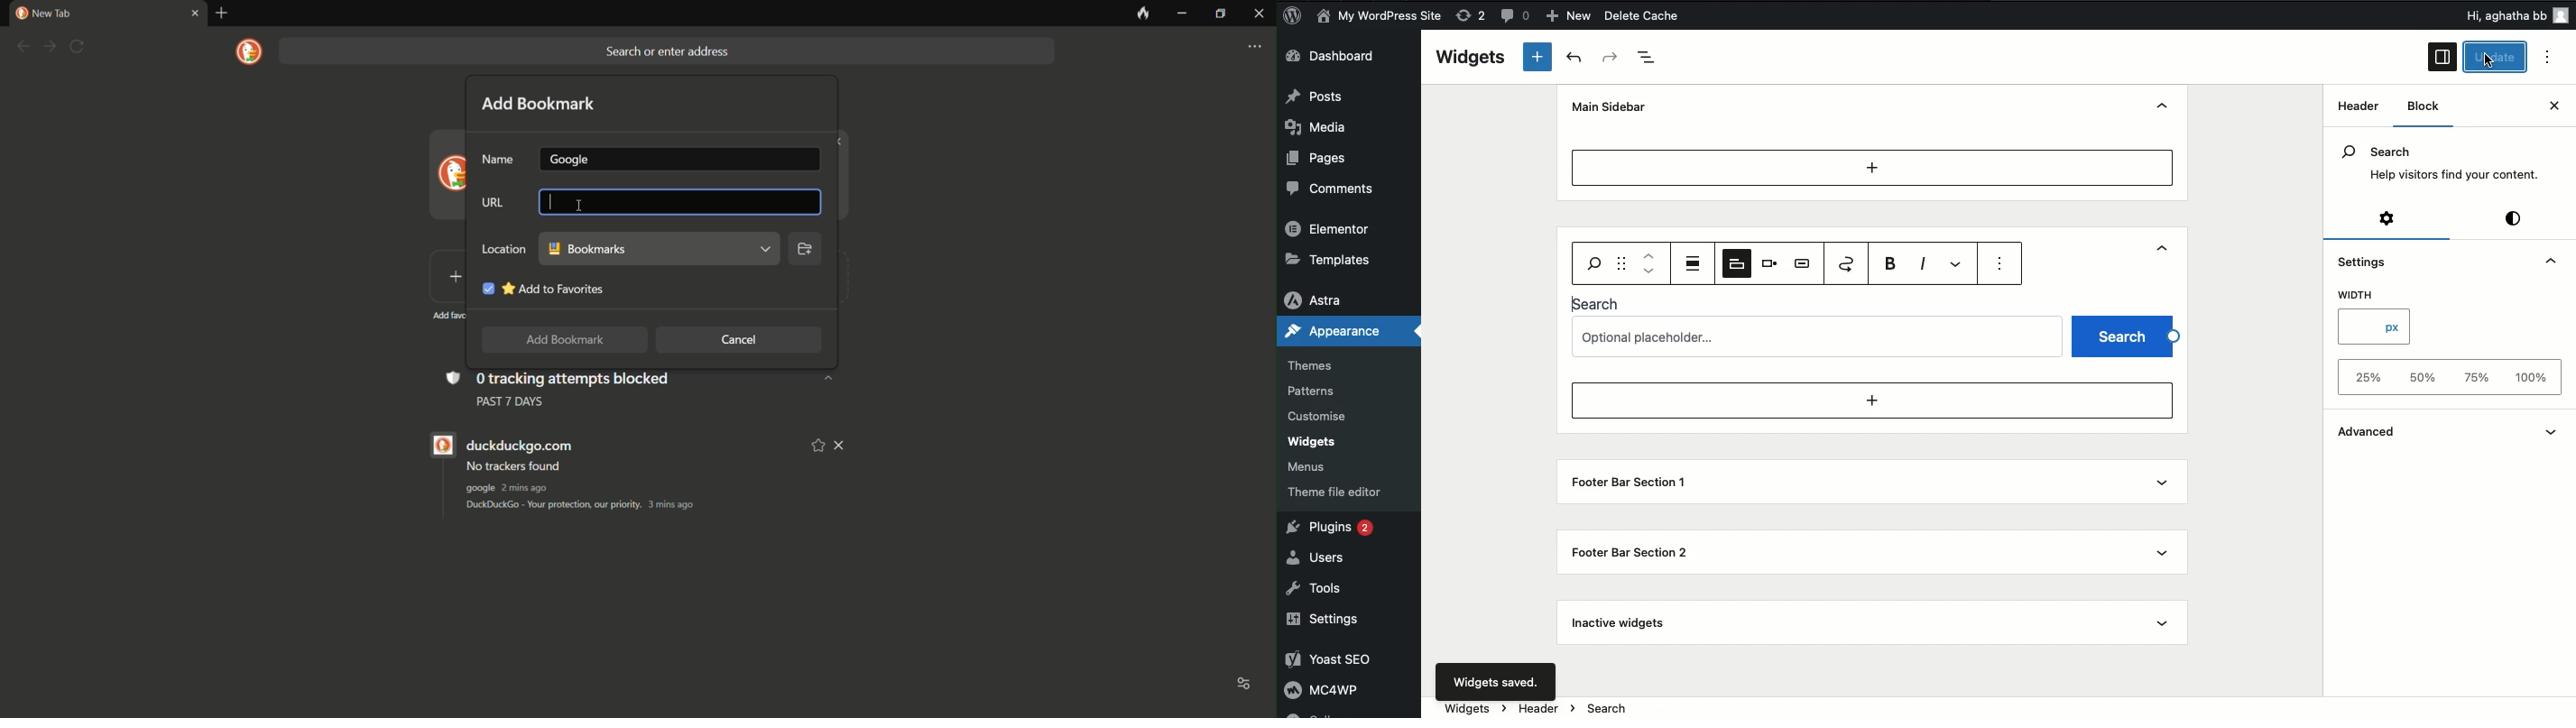 The width and height of the screenshot is (2576, 728). I want to click on 25% 50% 75% 100%, so click(2444, 378).